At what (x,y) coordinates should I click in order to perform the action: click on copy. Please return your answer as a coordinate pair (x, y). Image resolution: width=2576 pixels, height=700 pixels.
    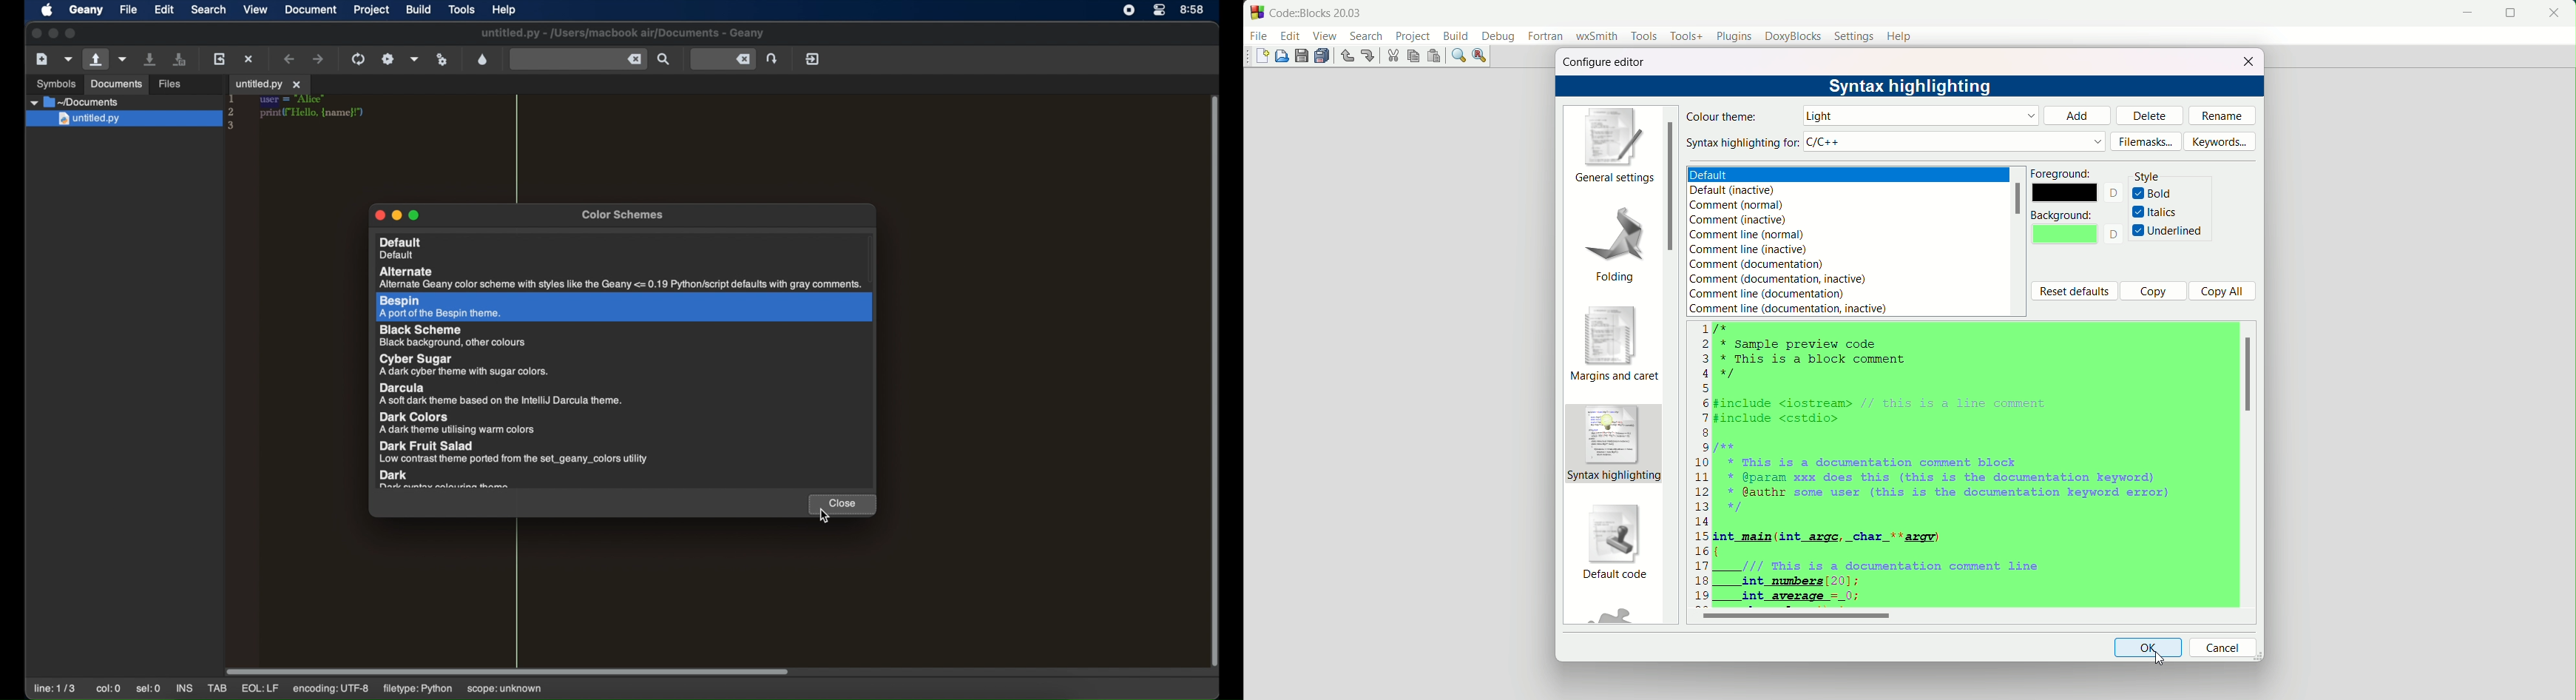
    Looking at the image, I should click on (2151, 290).